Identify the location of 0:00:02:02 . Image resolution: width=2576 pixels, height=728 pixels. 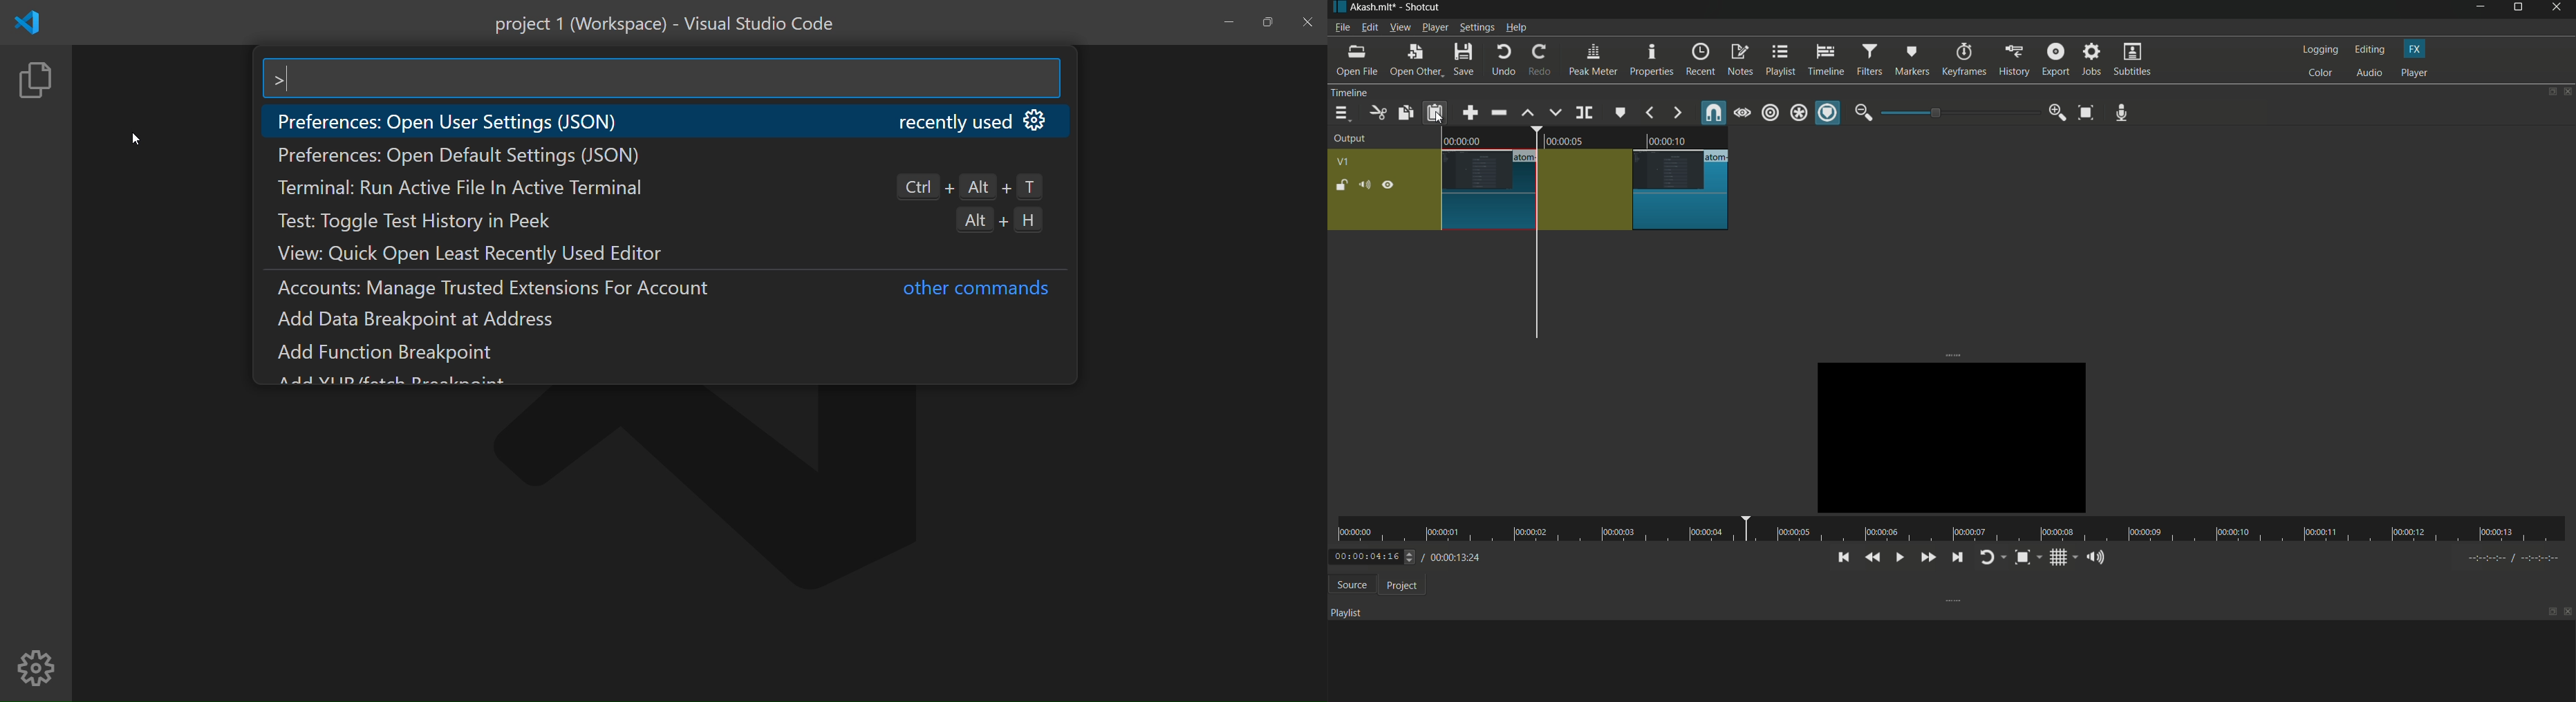
(1374, 556).